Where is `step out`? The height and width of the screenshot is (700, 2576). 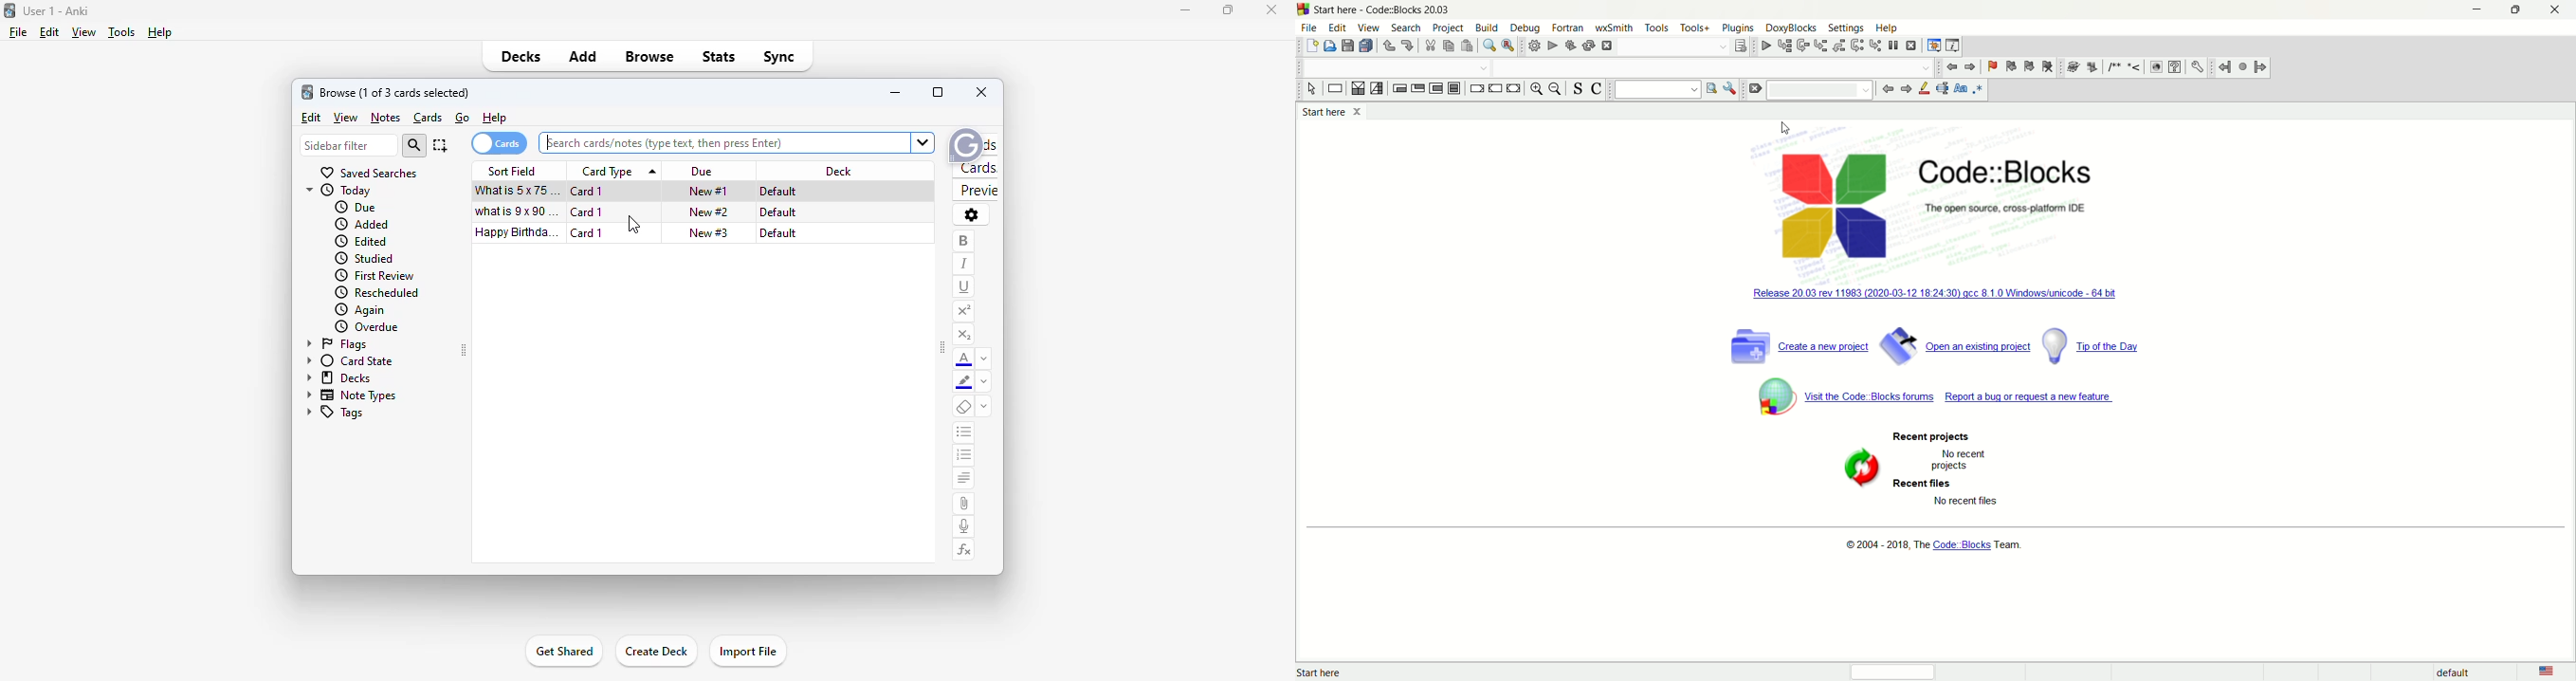 step out is located at coordinates (1840, 45).